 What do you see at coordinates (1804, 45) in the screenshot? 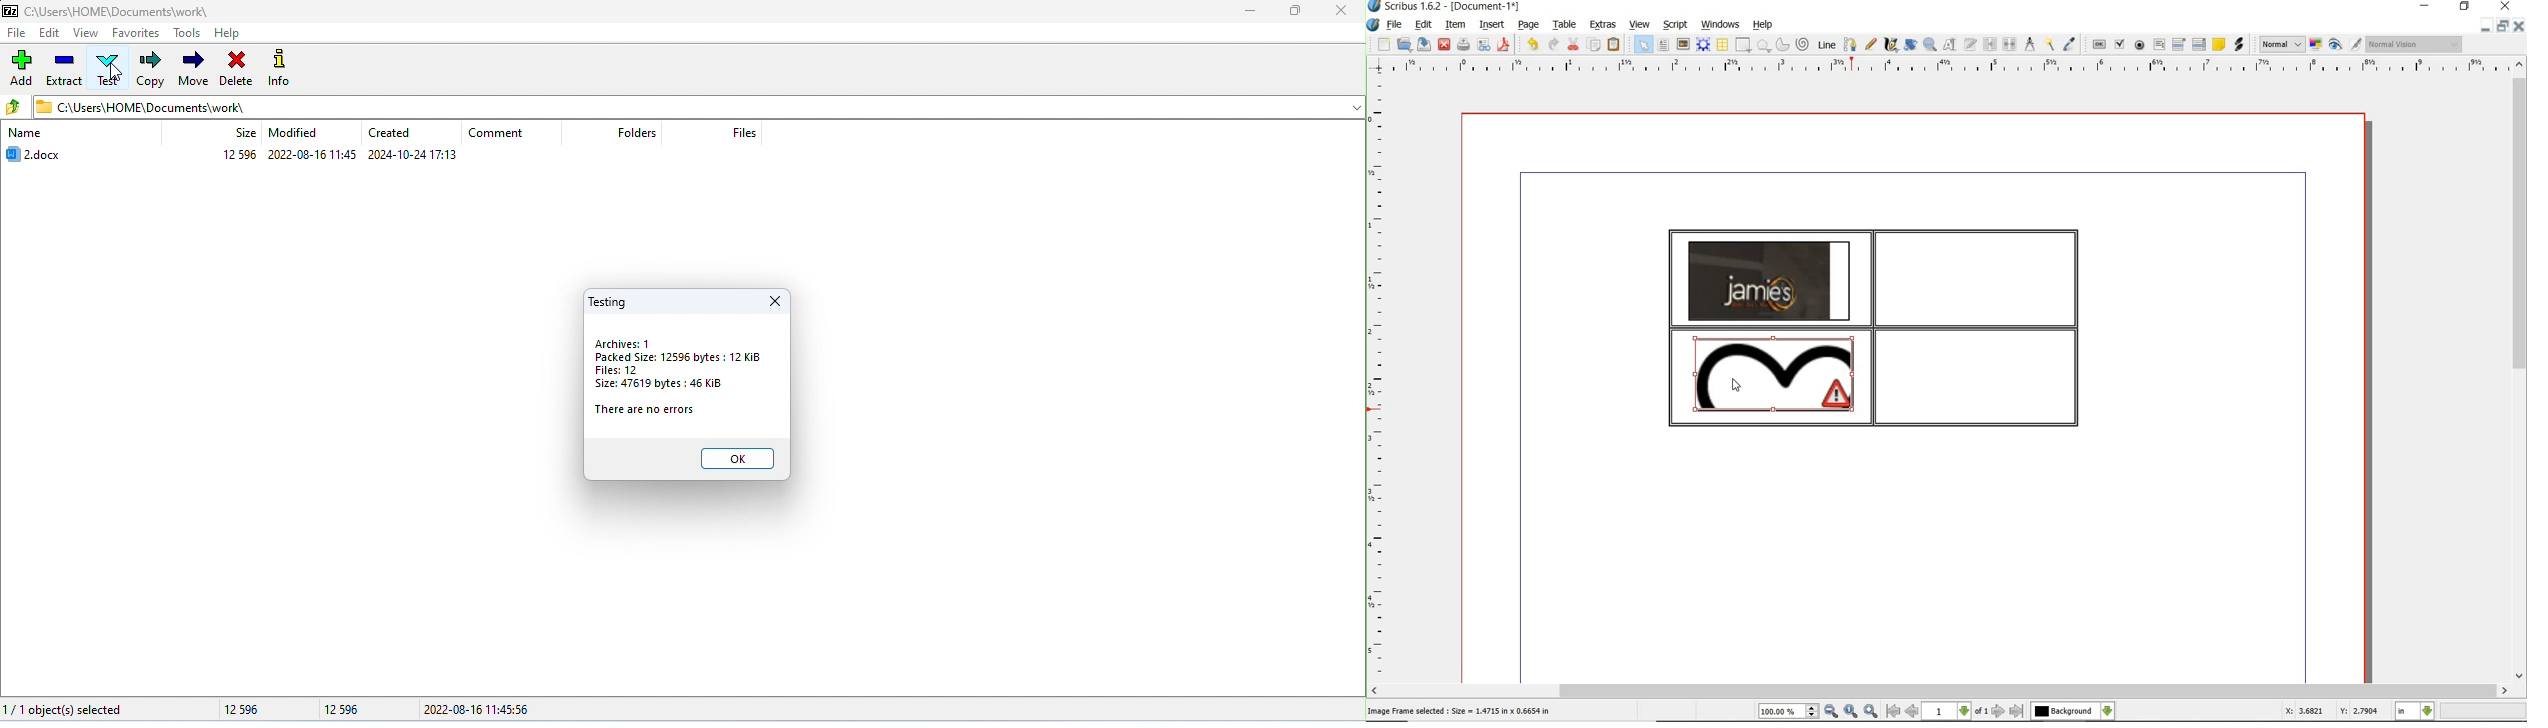
I see `spiral` at bounding box center [1804, 45].